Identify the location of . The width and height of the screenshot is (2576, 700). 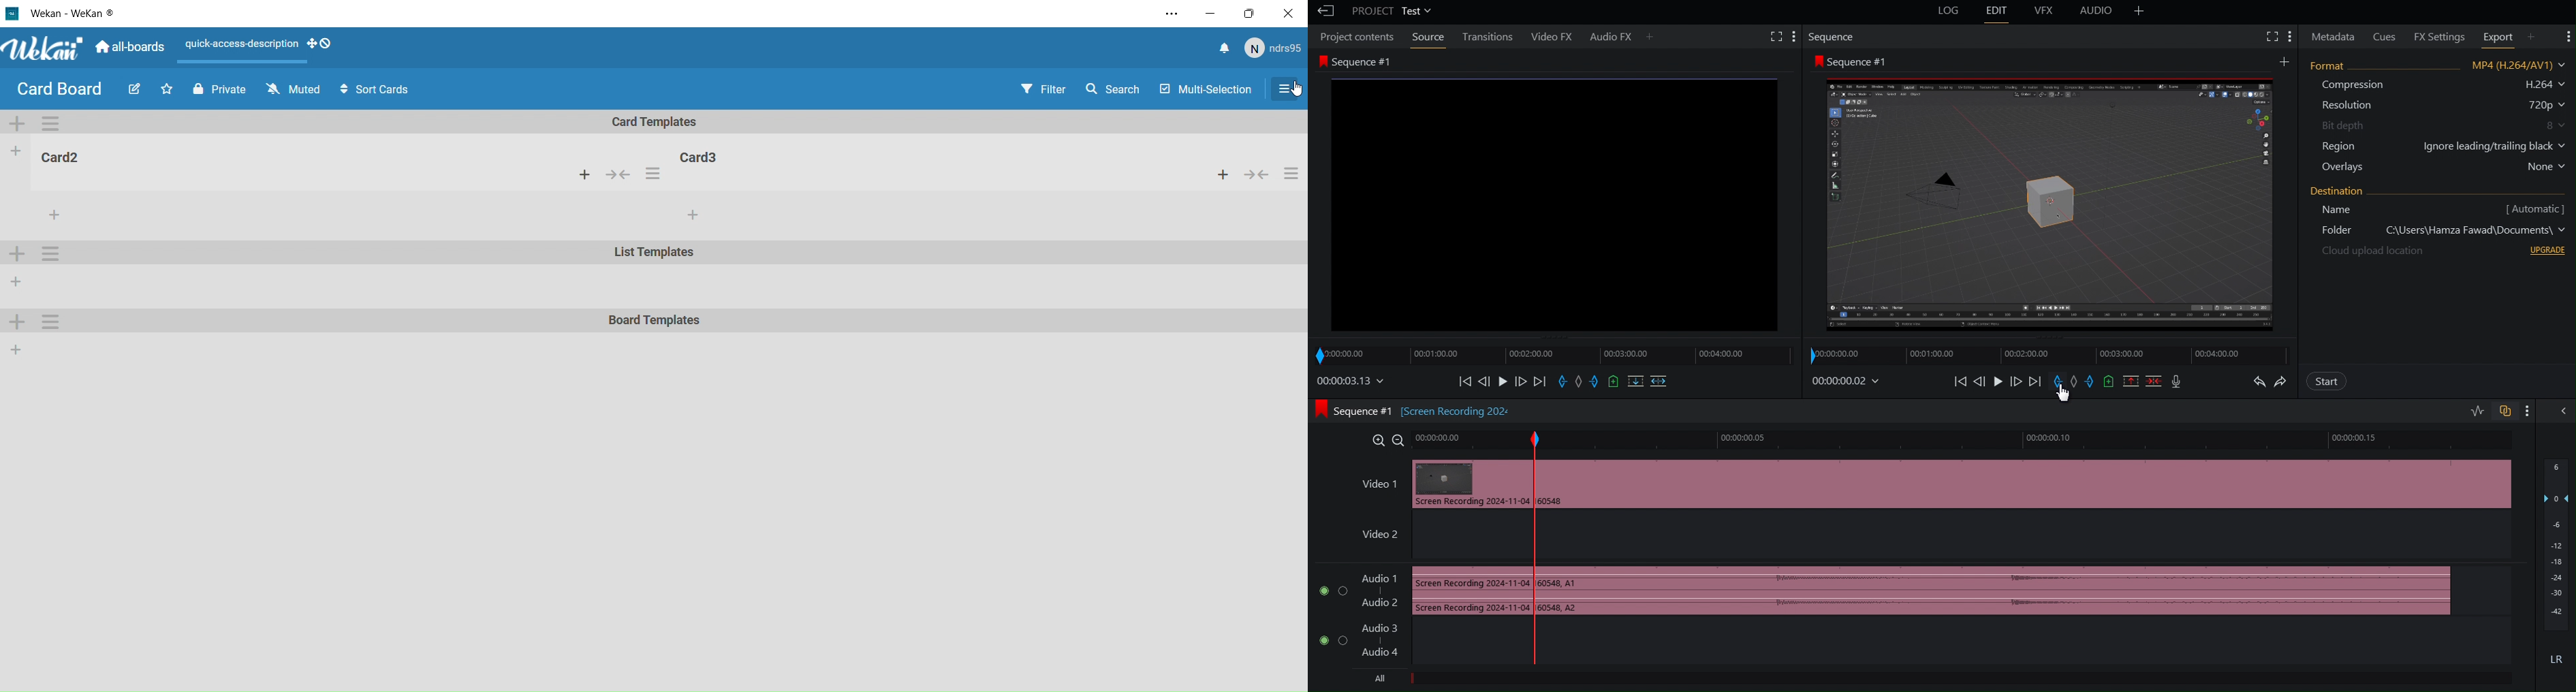
(129, 50).